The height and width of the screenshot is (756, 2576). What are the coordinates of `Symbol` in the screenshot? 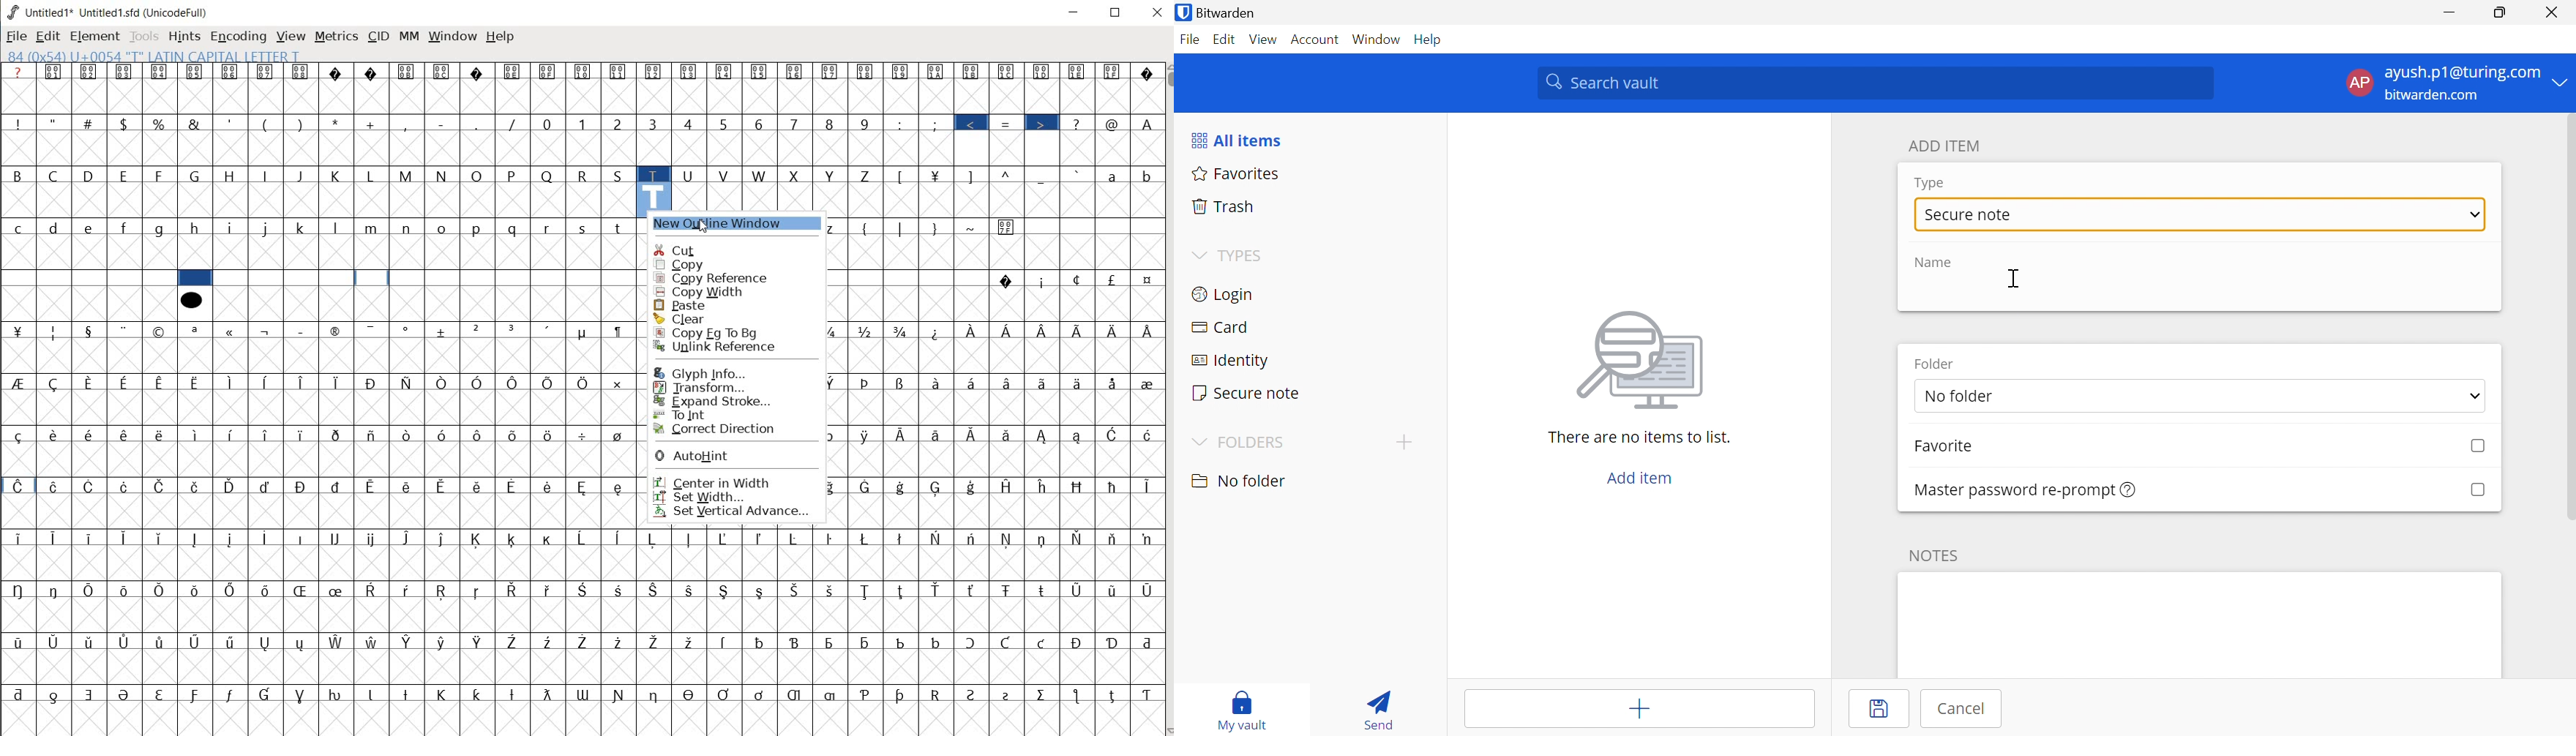 It's located at (972, 539).